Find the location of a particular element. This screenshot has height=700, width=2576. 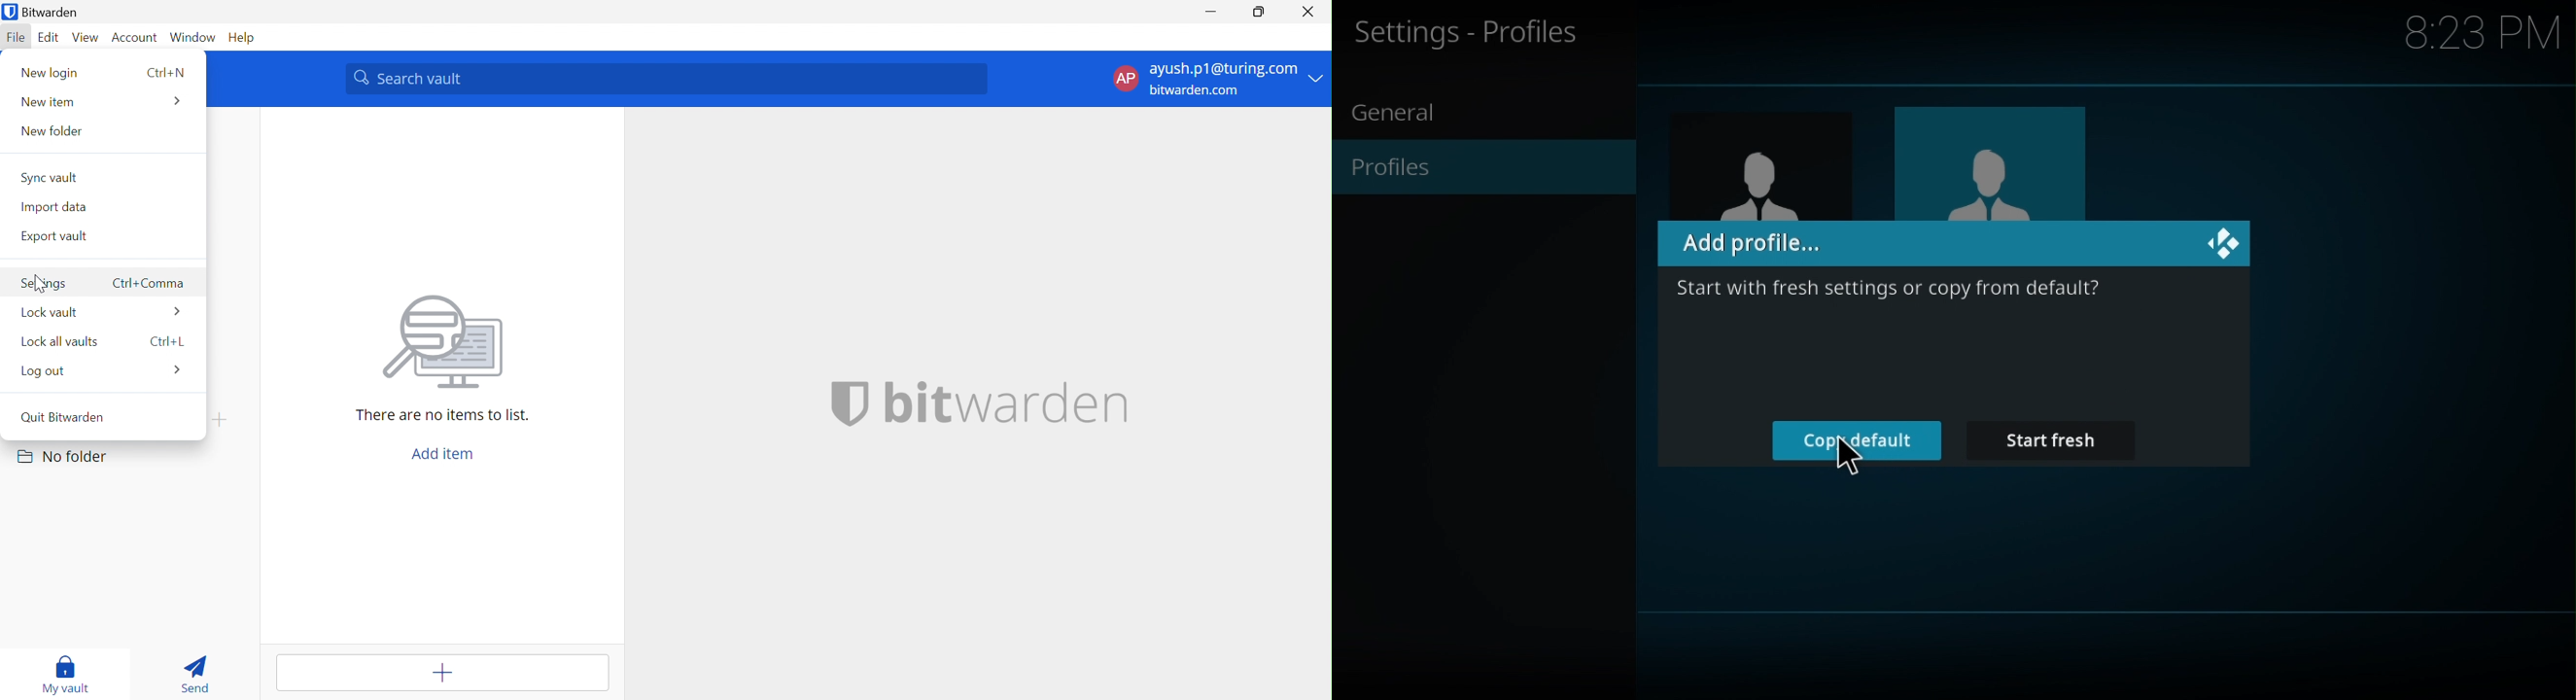

create folder is located at coordinates (219, 419).